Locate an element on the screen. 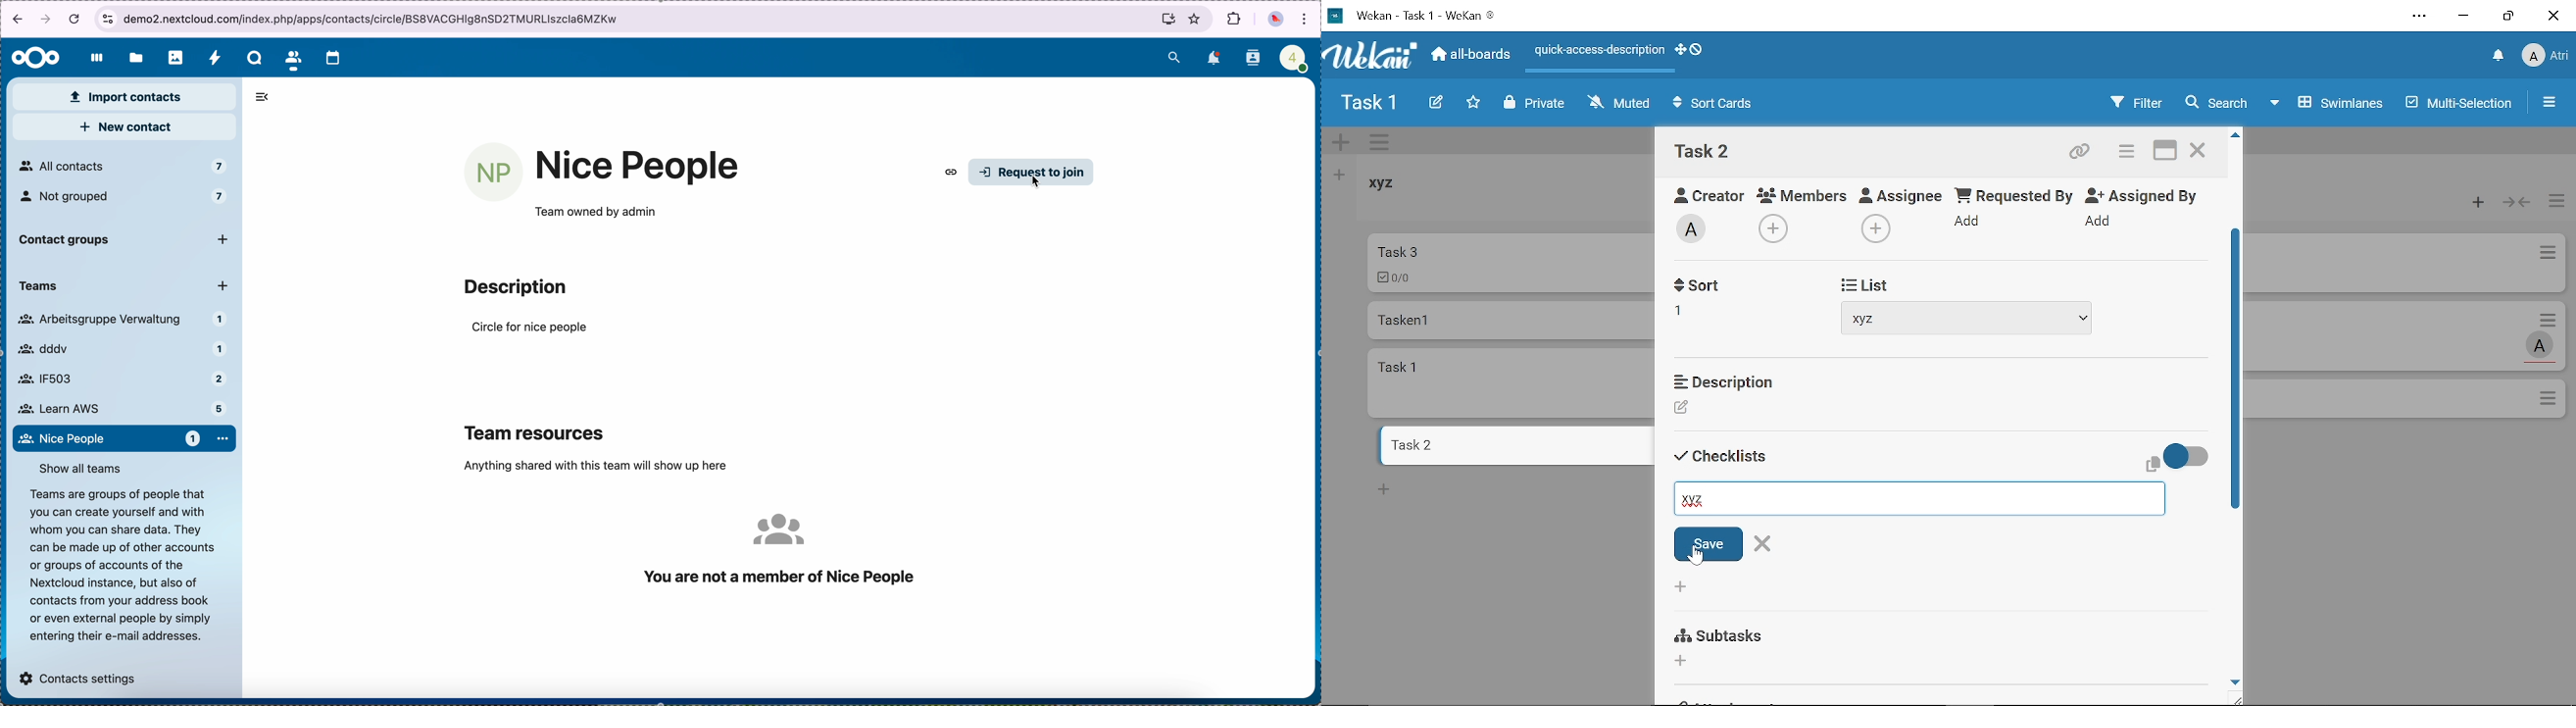  show all temas is located at coordinates (83, 467).